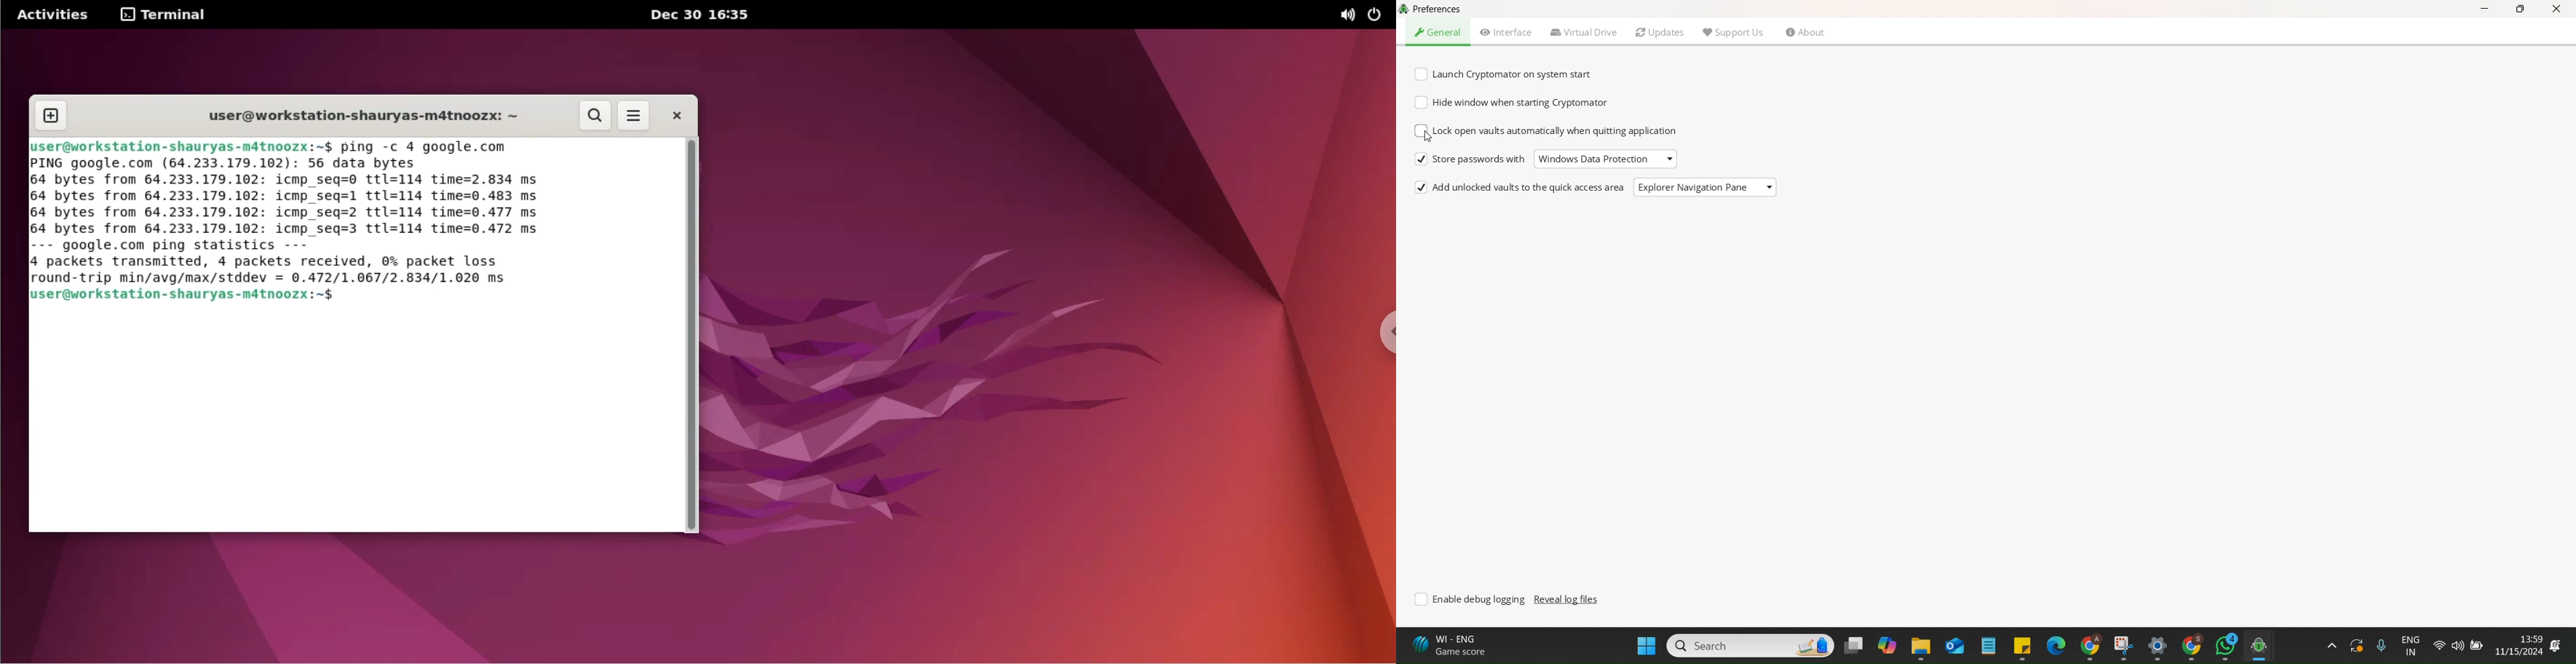 This screenshot has width=2576, height=672. Describe the element at coordinates (1548, 132) in the screenshot. I see `Automatically Lock Unlock Vault` at that location.